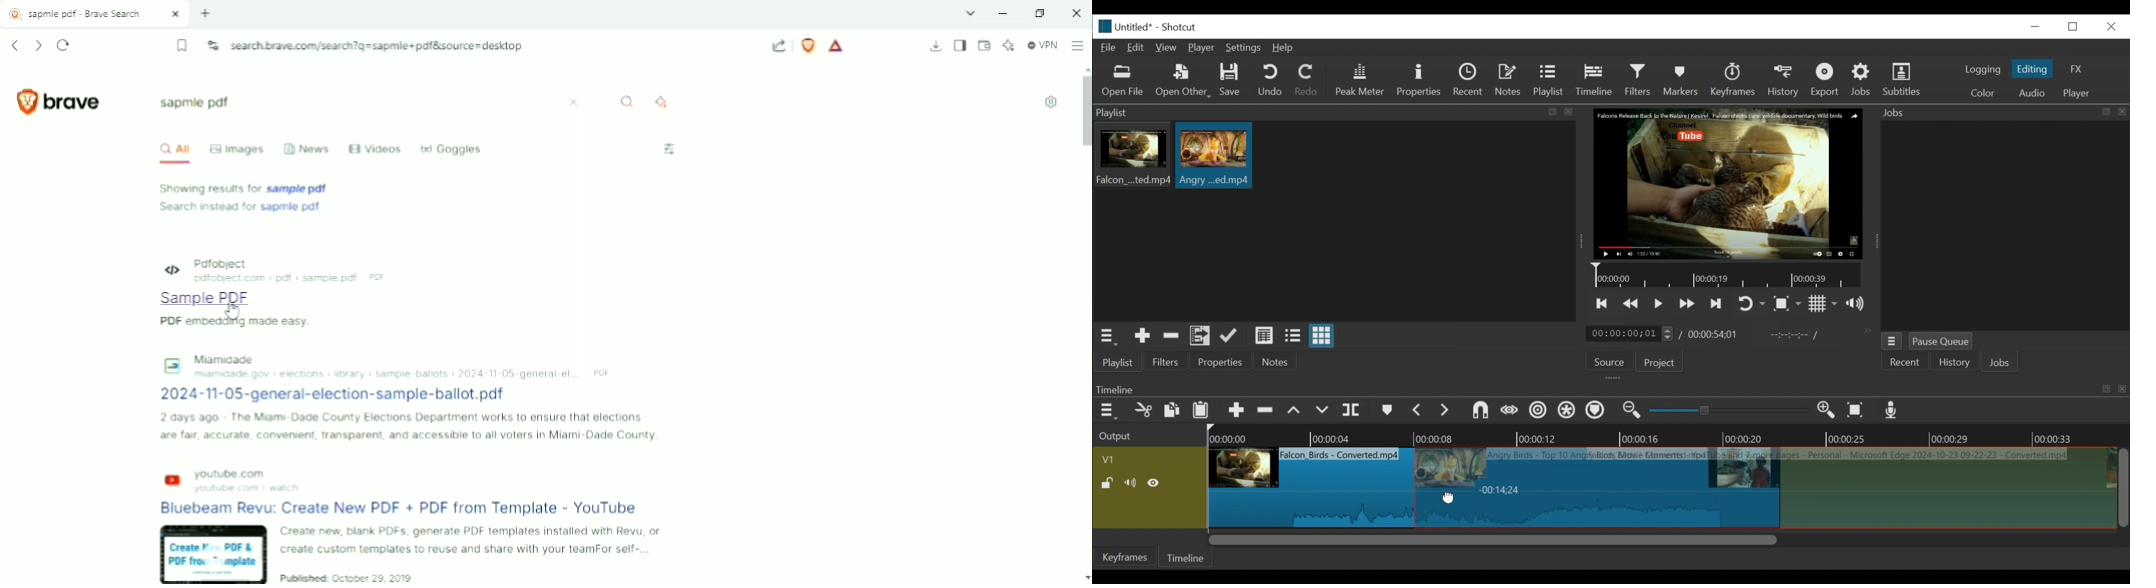  Describe the element at coordinates (2031, 93) in the screenshot. I see `Audio` at that location.